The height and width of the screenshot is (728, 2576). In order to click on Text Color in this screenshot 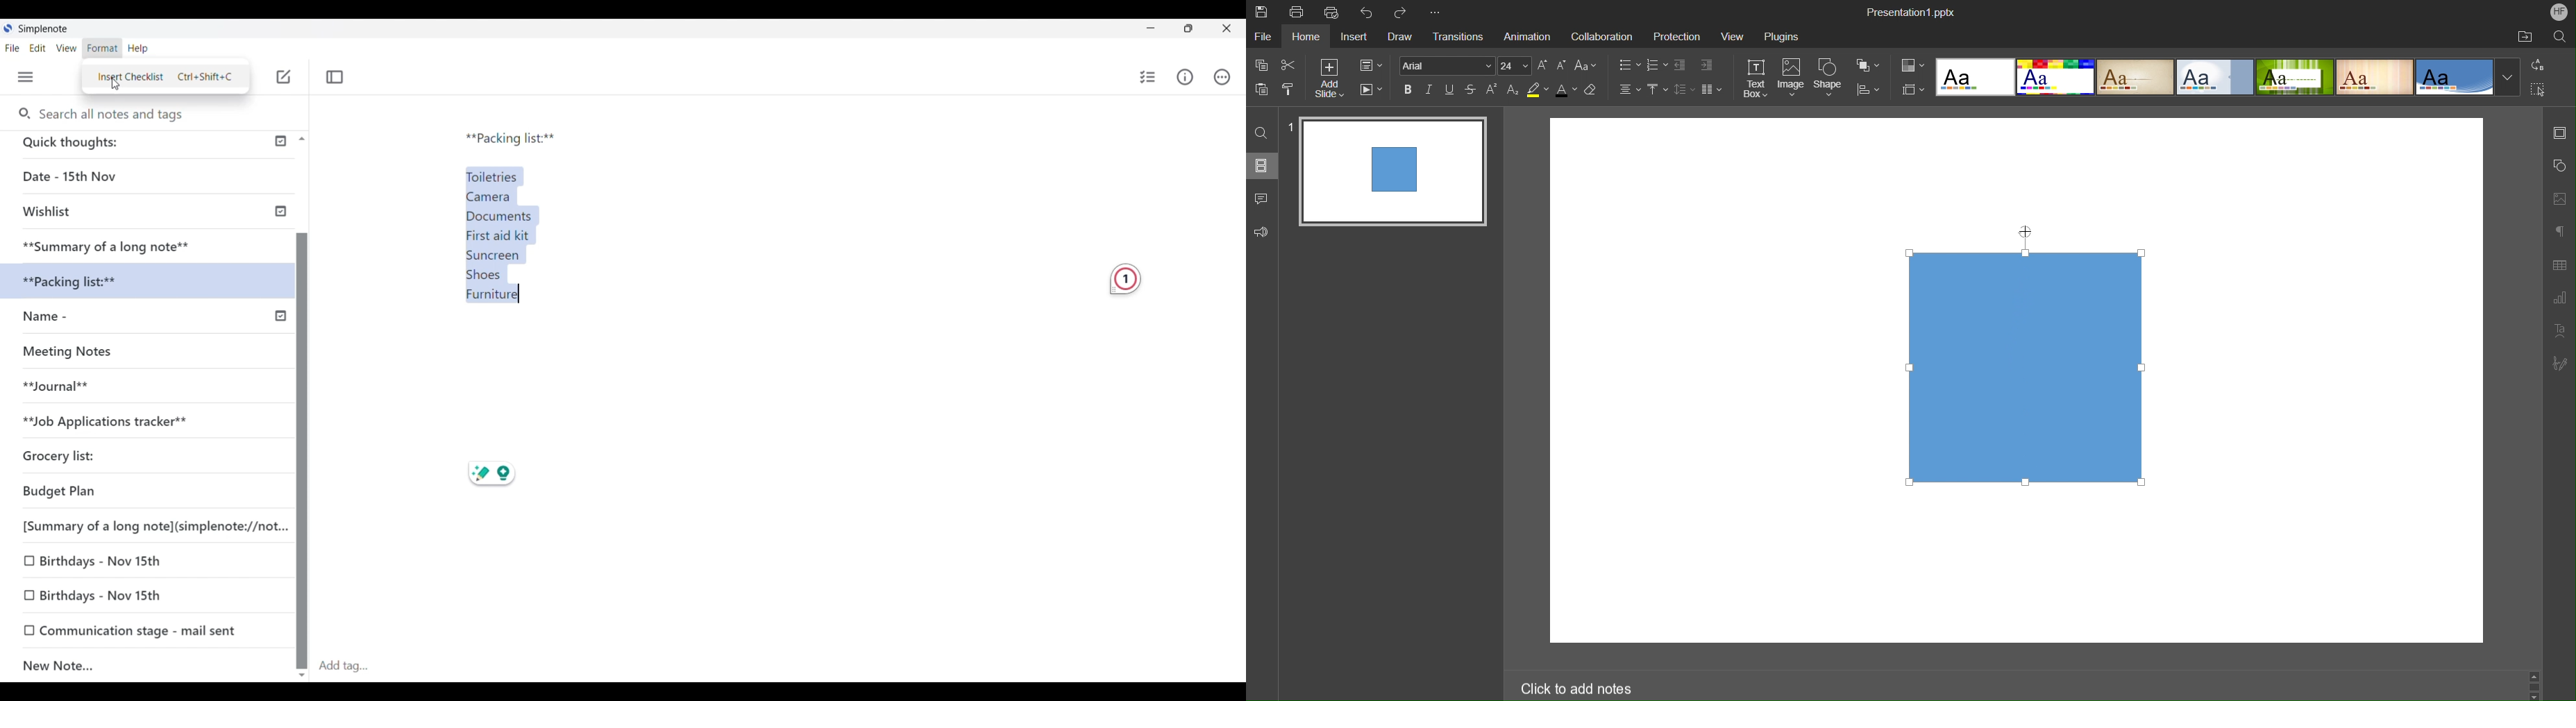, I will do `click(1566, 90)`.